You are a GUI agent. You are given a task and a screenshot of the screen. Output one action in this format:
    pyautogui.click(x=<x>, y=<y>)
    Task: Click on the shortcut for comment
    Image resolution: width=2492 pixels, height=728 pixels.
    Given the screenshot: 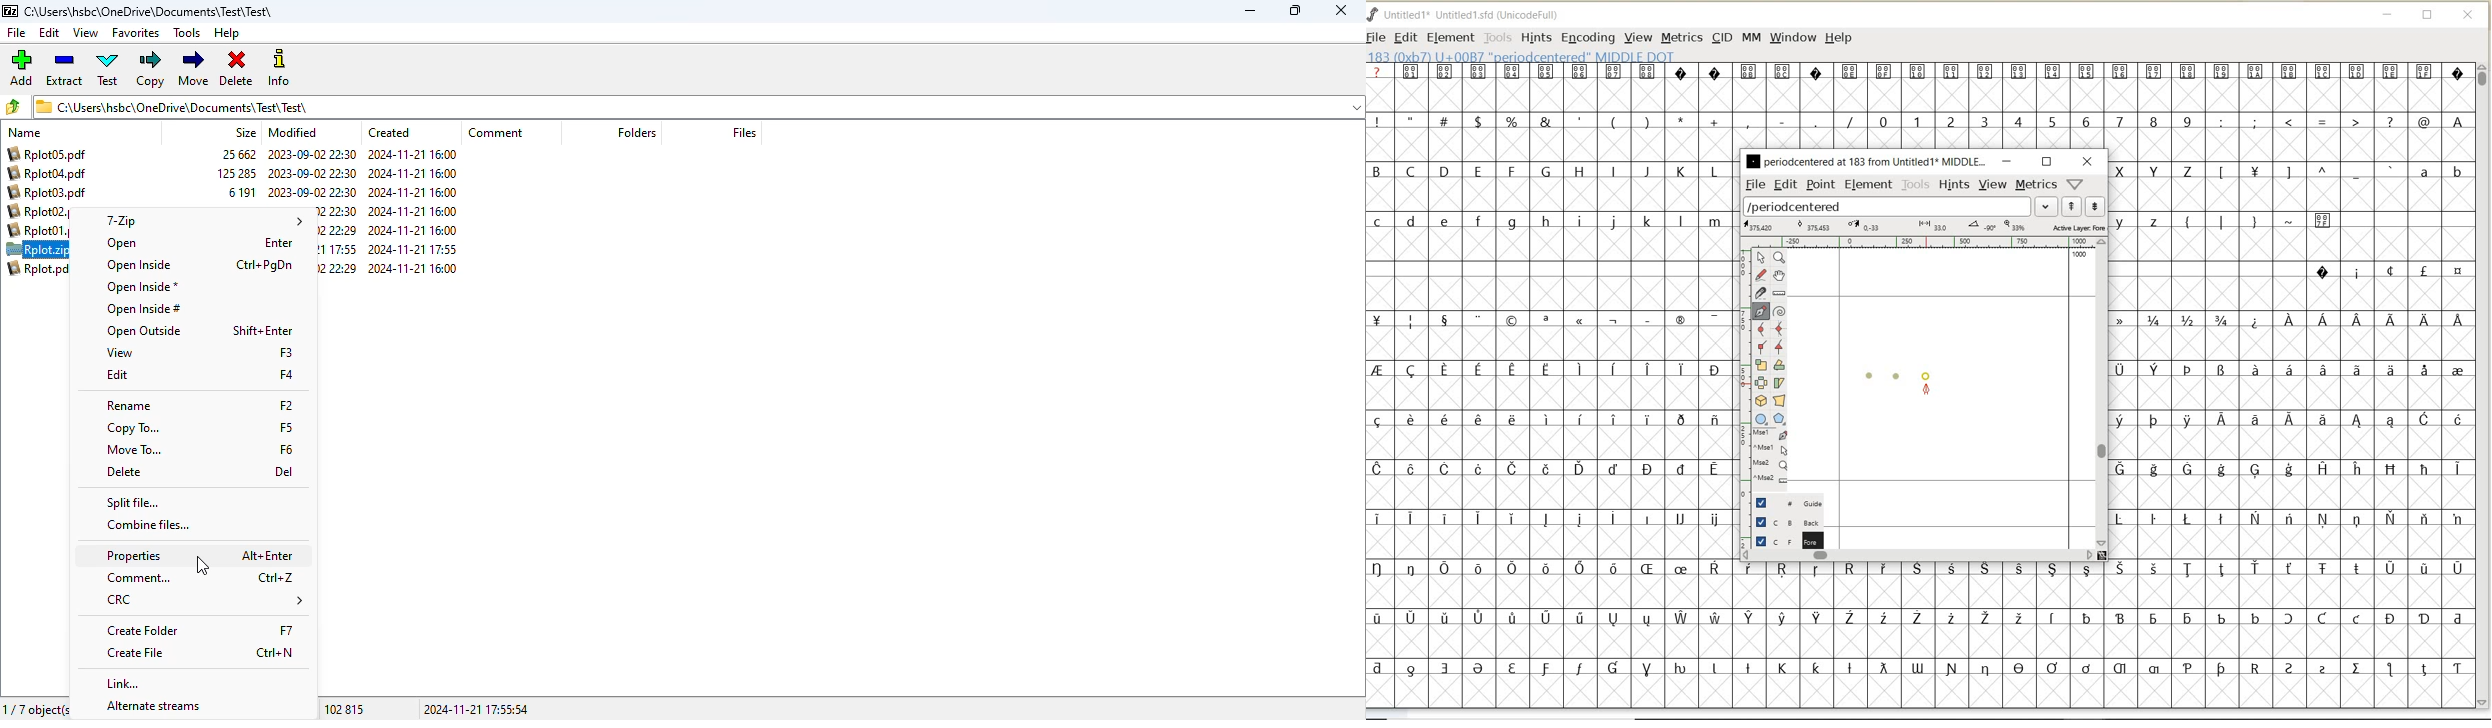 What is the action you would take?
    pyautogui.click(x=276, y=578)
    